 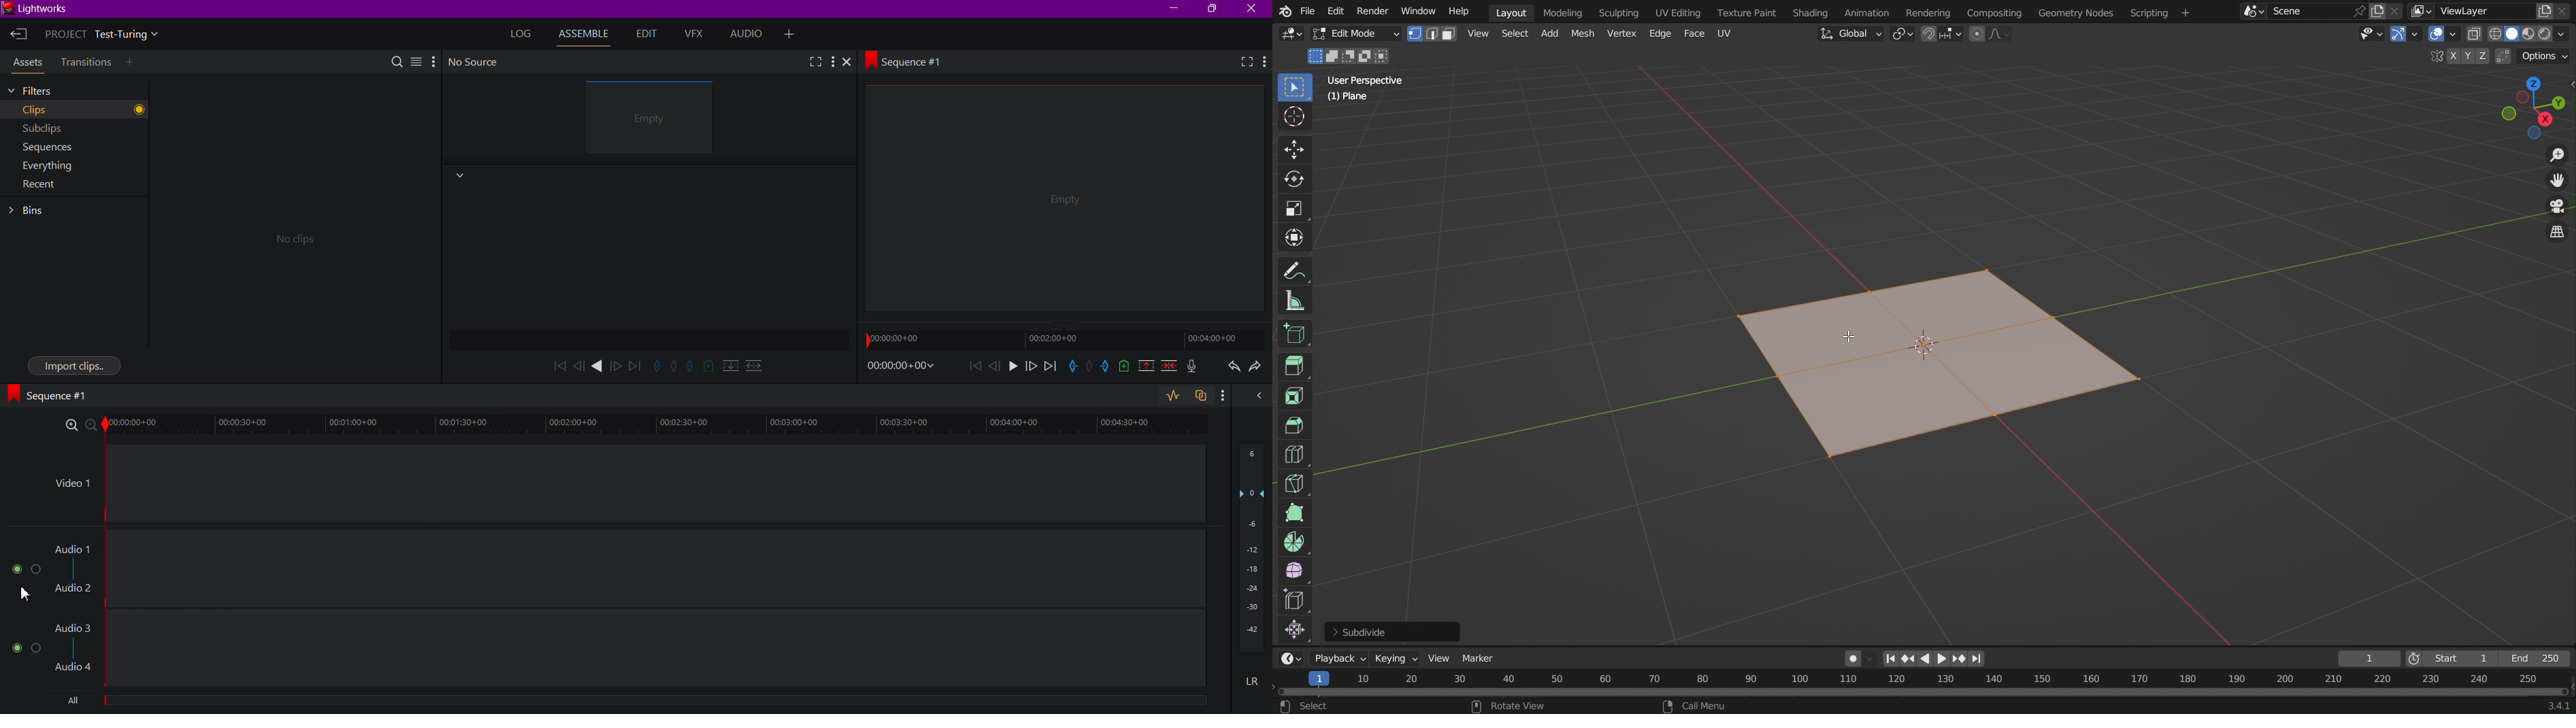 What do you see at coordinates (2556, 234) in the screenshot?
I see `Toggle View` at bounding box center [2556, 234].